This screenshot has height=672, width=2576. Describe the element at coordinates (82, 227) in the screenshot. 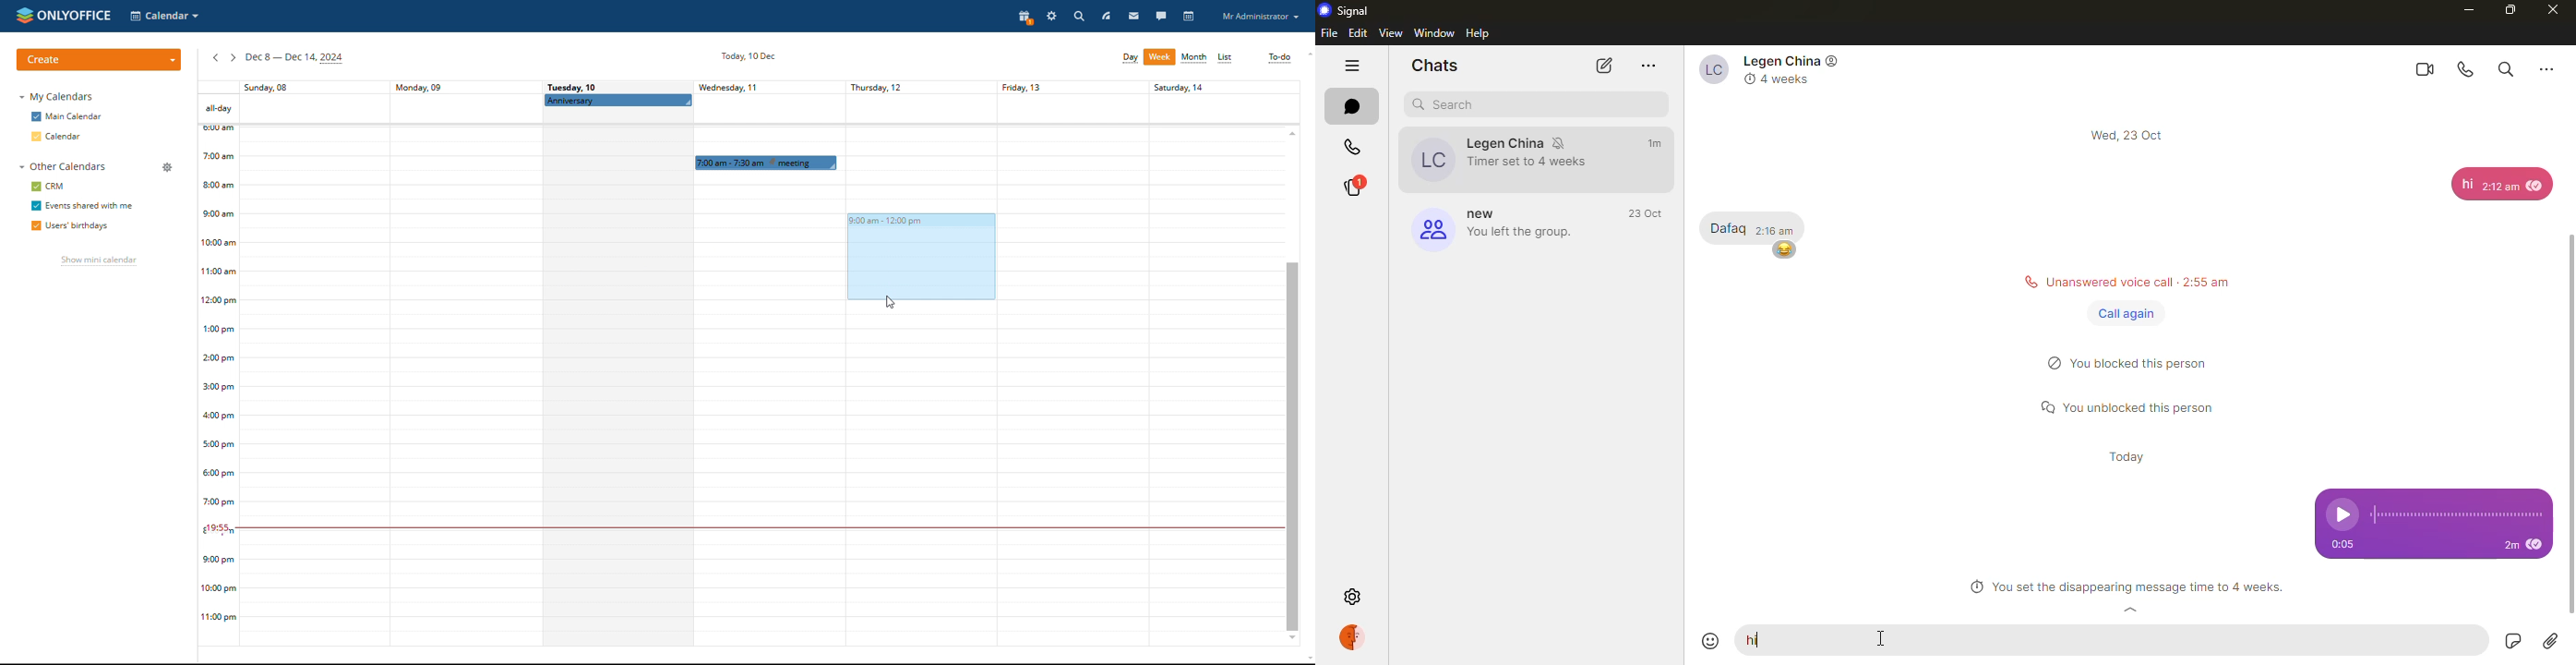

I see `users' birthdays` at that location.